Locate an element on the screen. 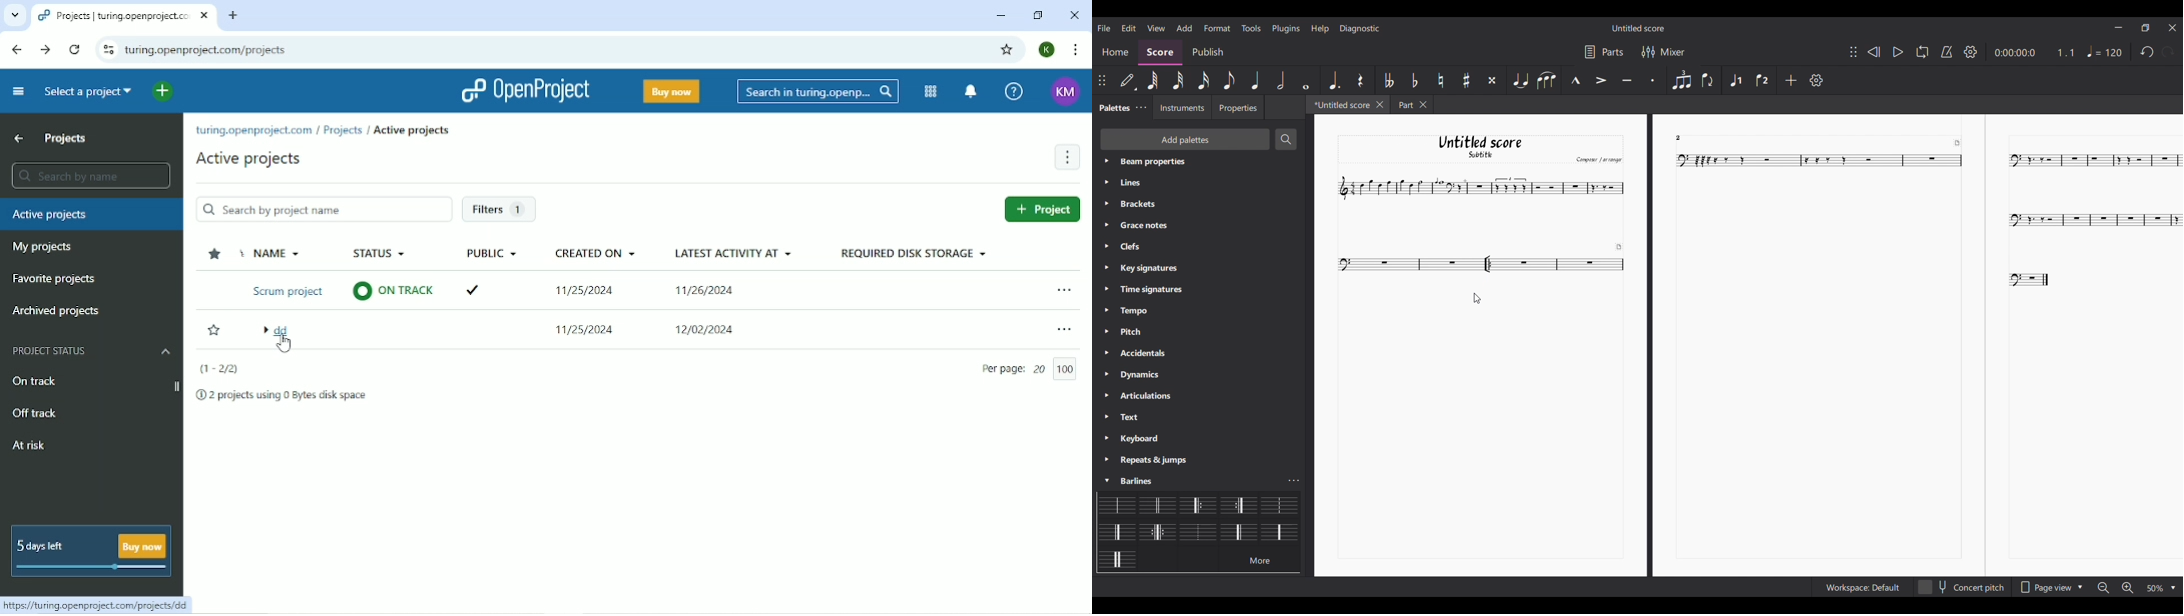  Tie is located at coordinates (1521, 80).